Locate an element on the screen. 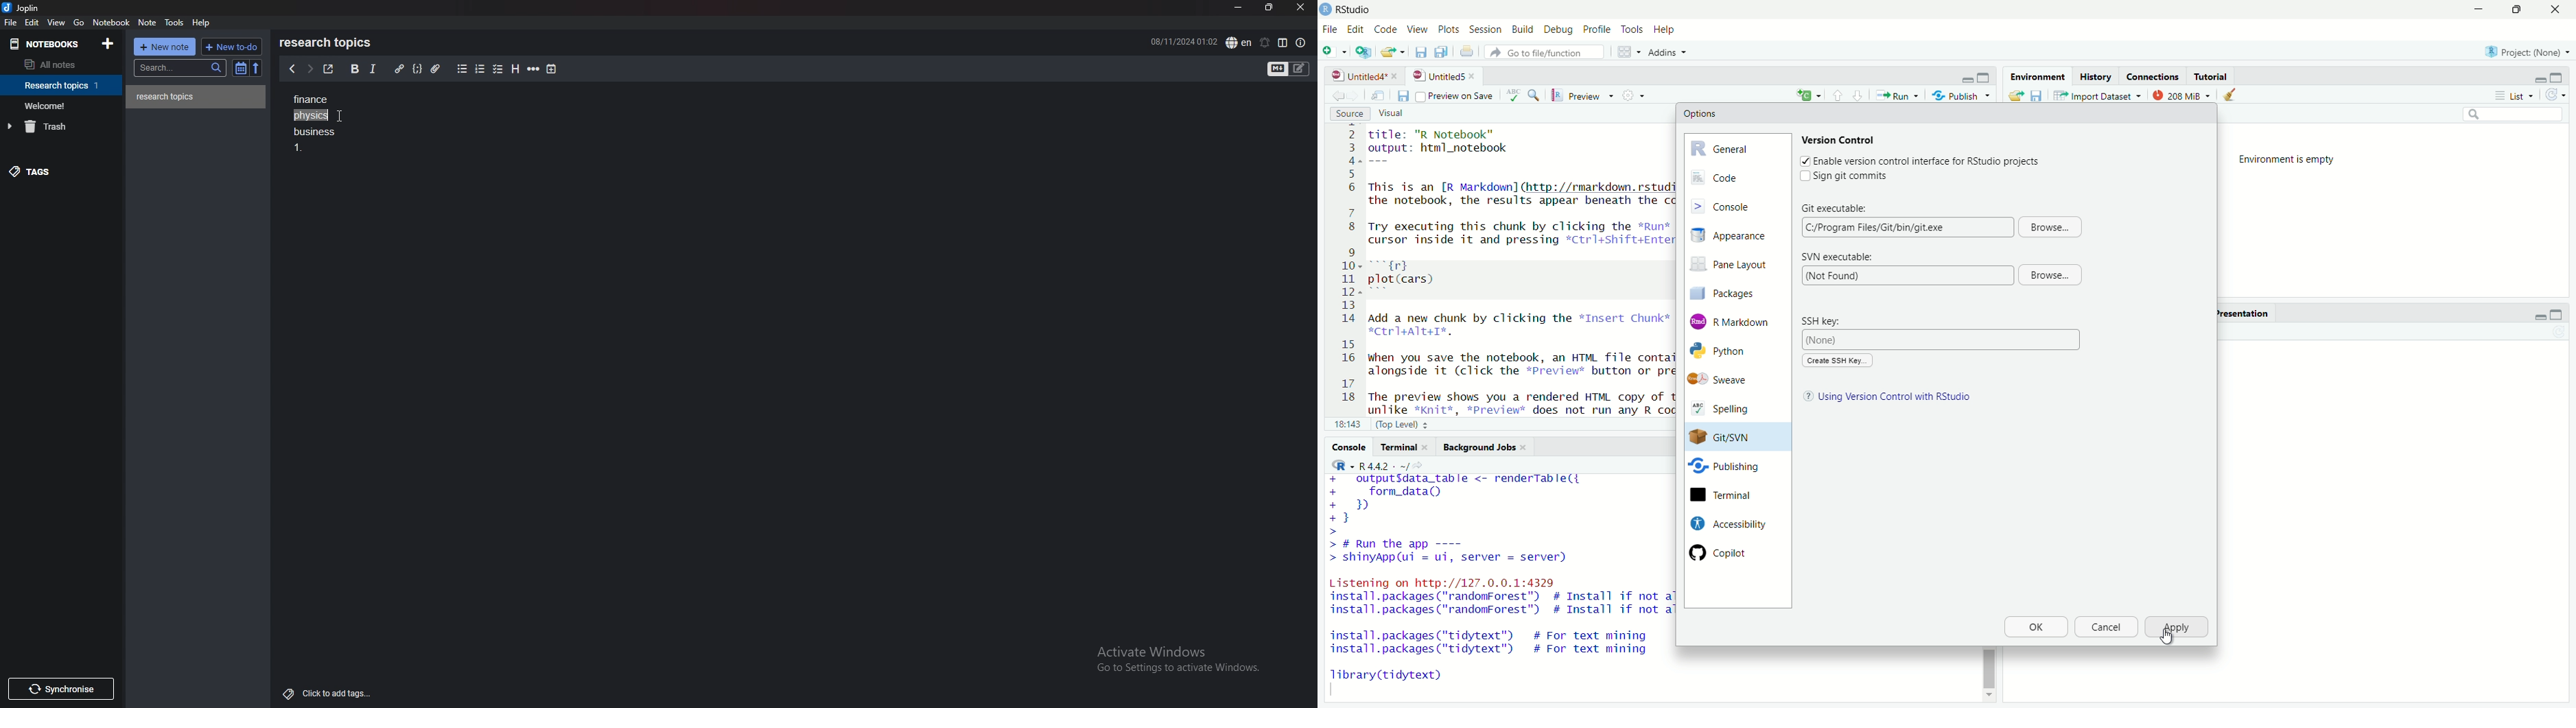 The width and height of the screenshot is (2576, 728). RStudio is located at coordinates (1356, 10).